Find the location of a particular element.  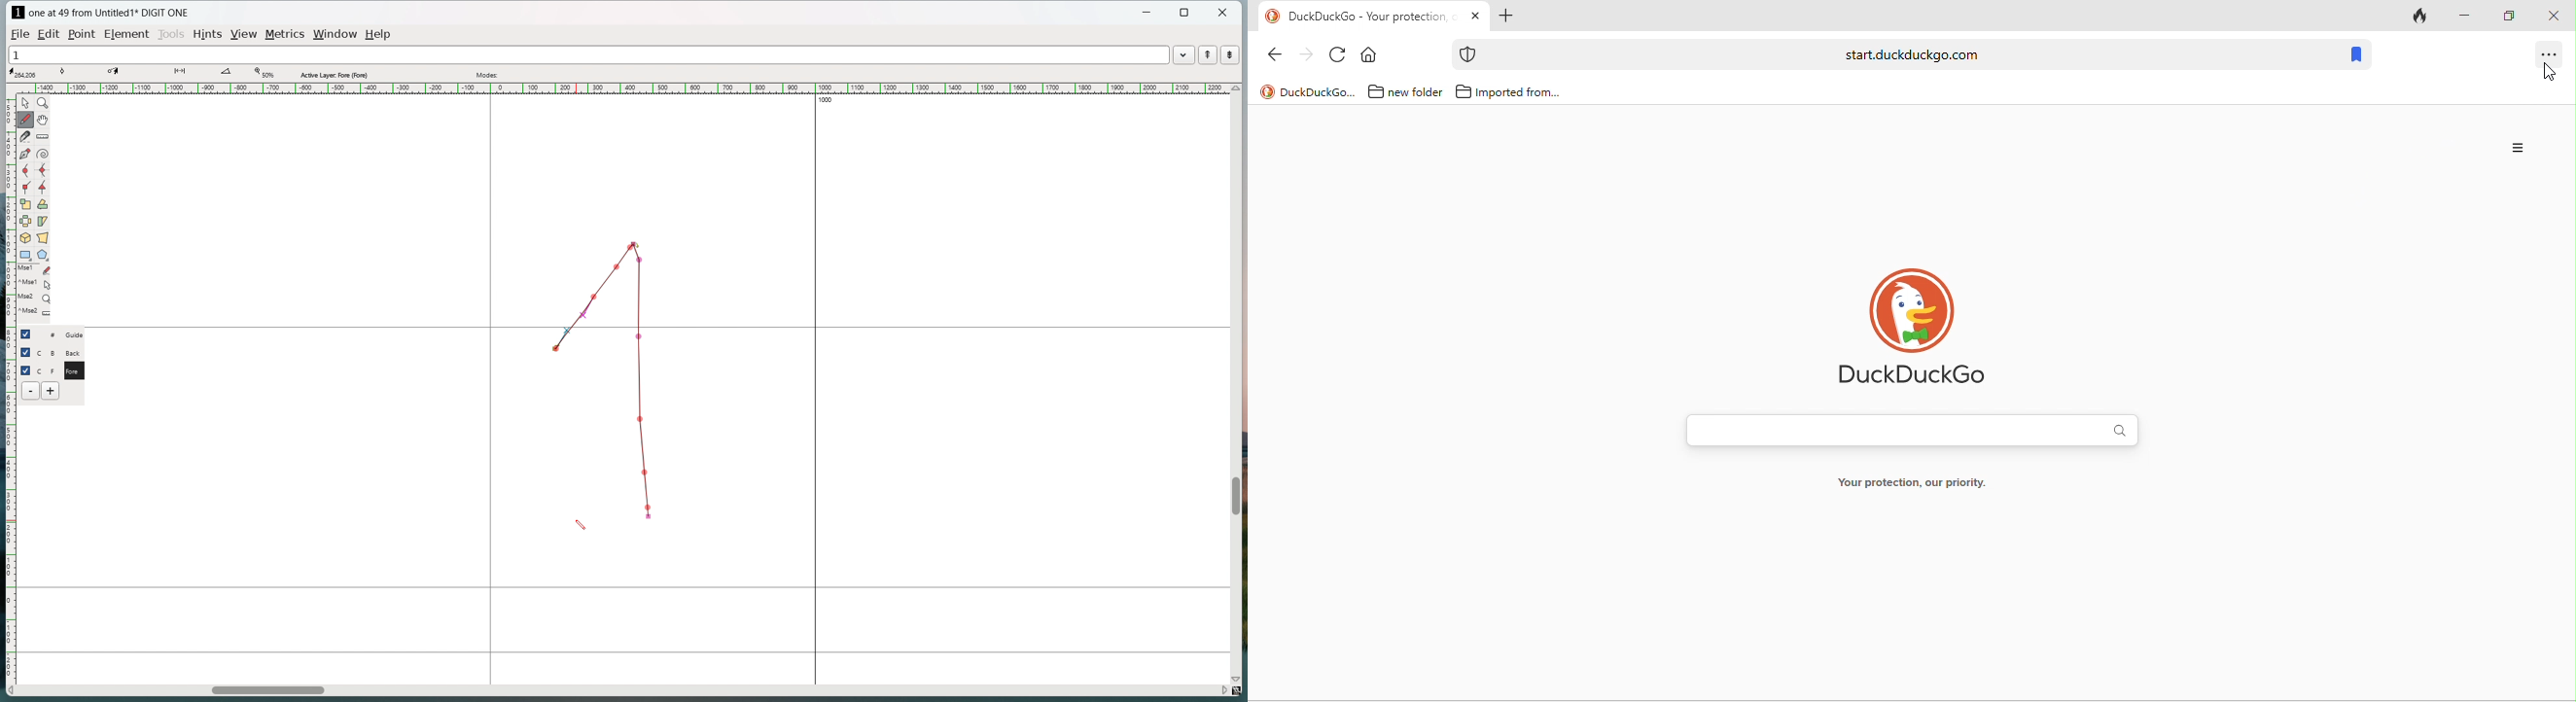

file is located at coordinates (20, 33).